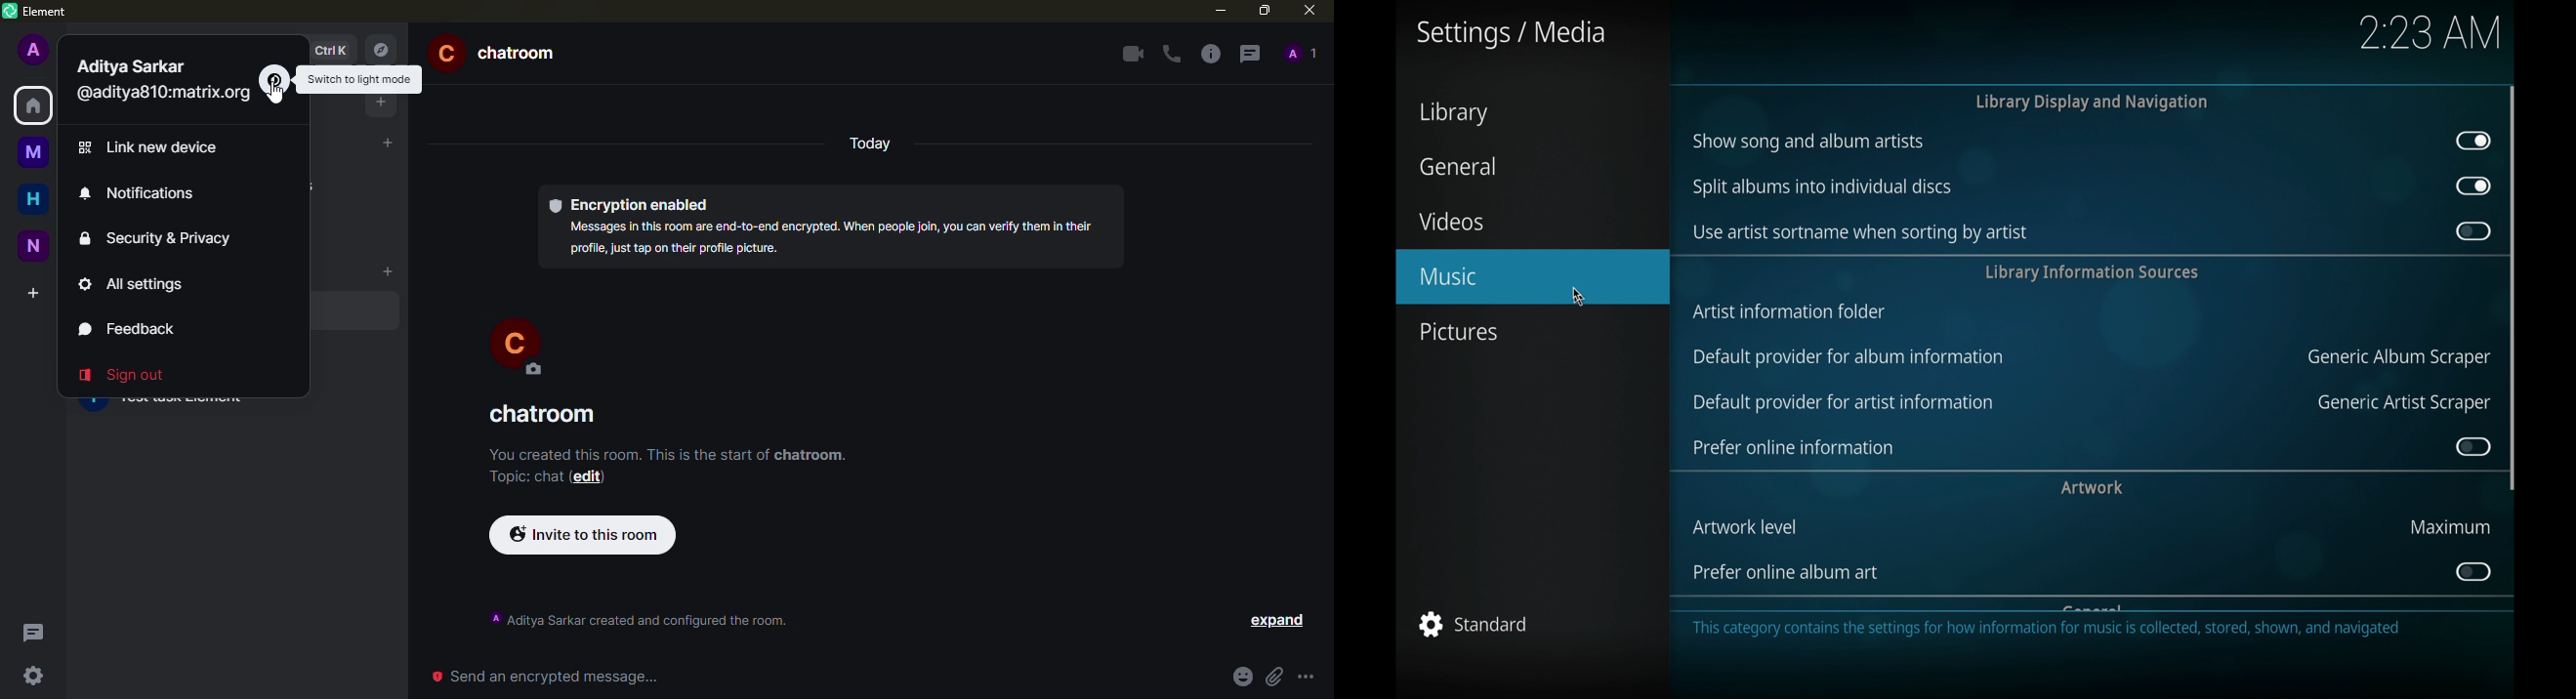  Describe the element at coordinates (33, 632) in the screenshot. I see `threads` at that location.